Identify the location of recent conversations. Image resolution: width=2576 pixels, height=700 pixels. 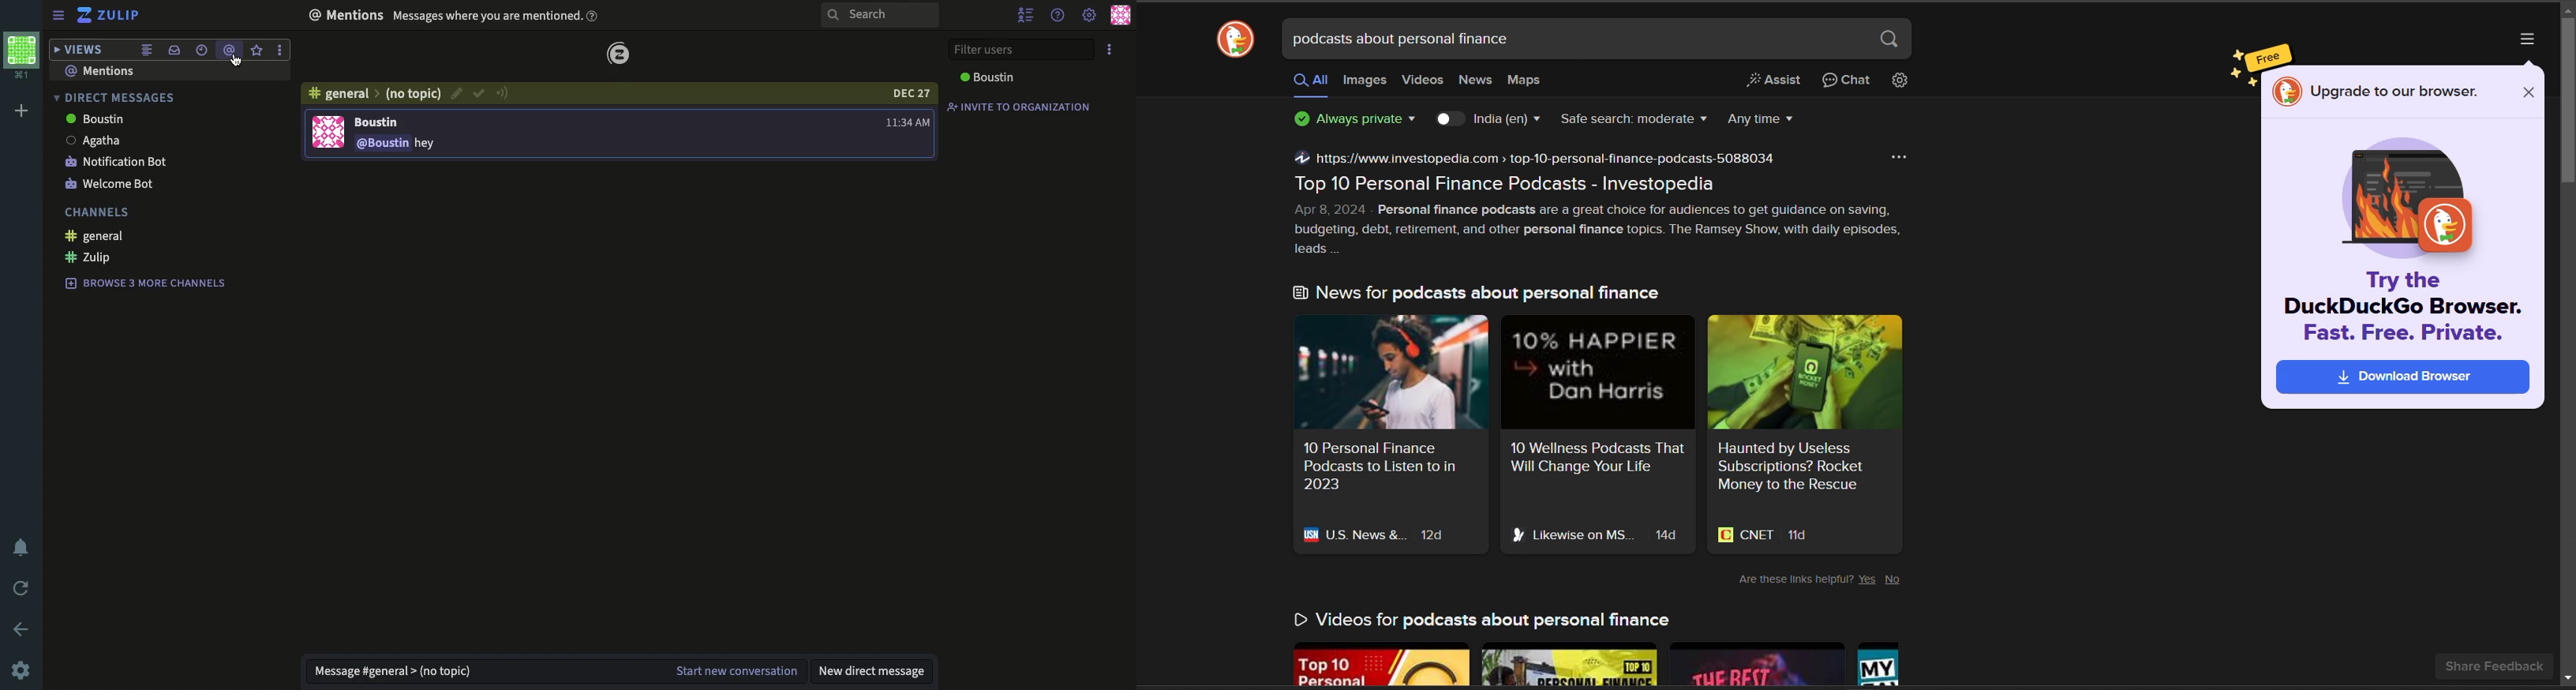
(202, 51).